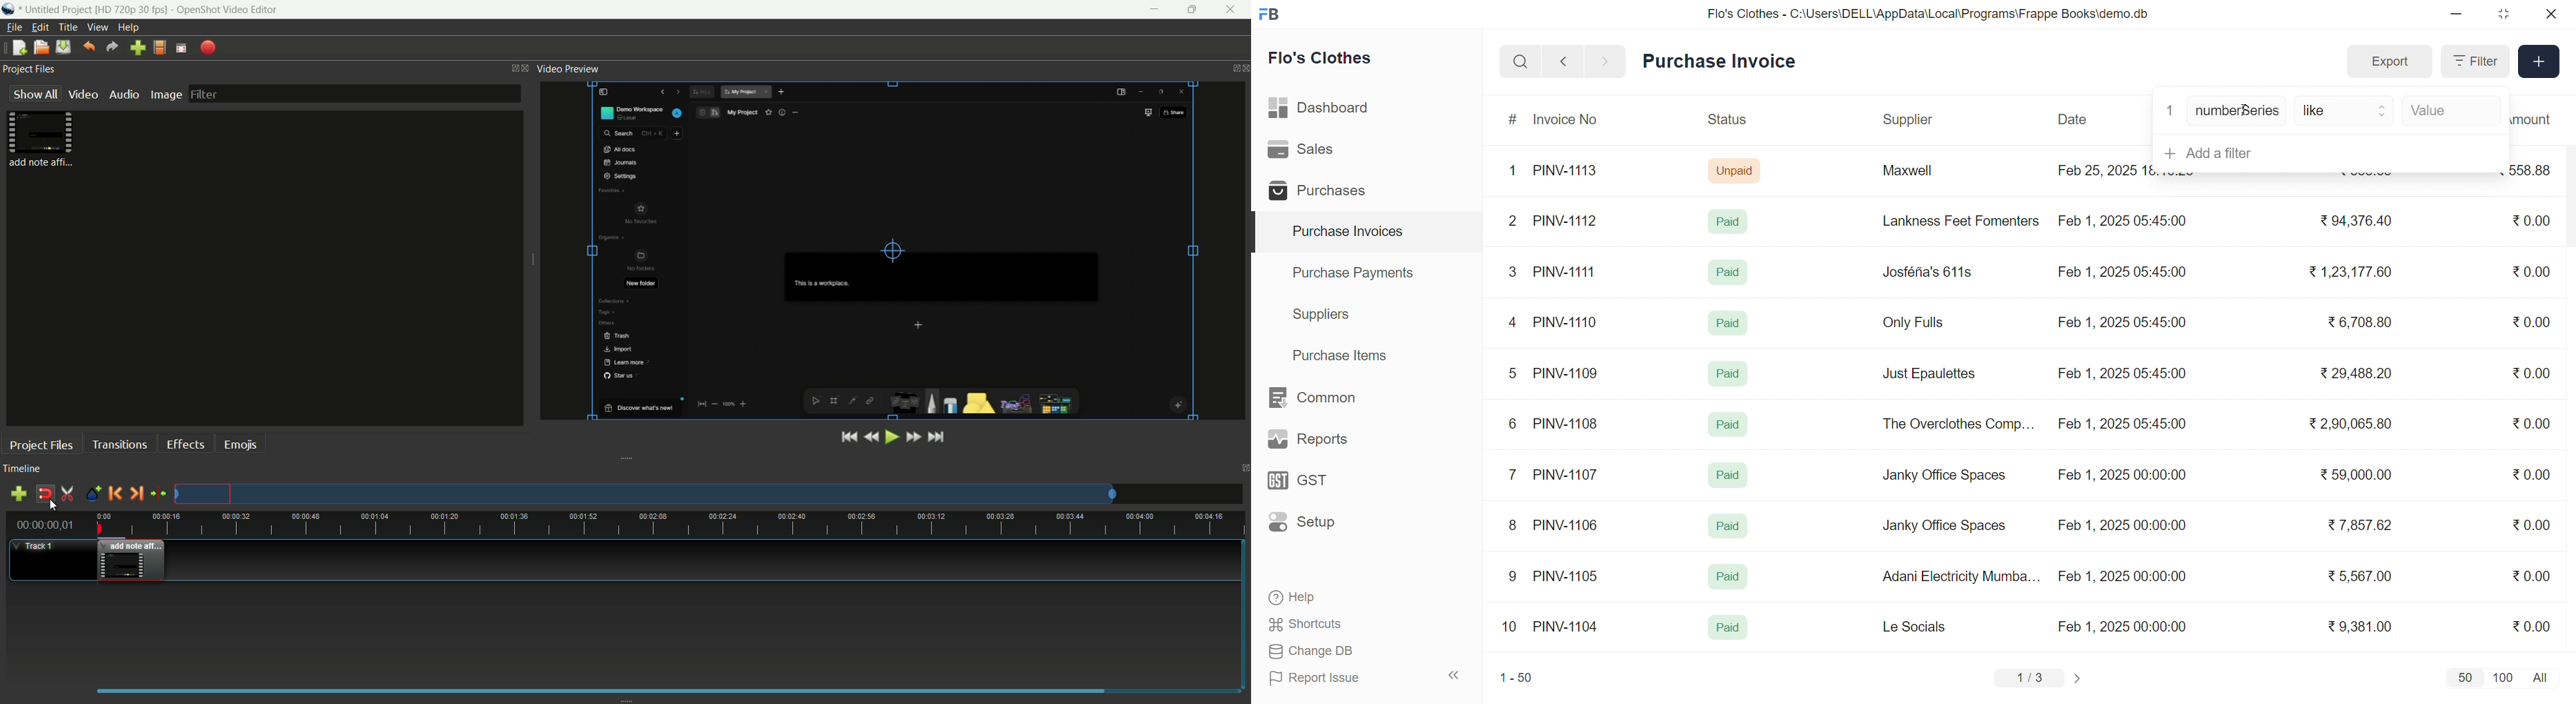 This screenshot has width=2576, height=728. I want to click on Setup, so click(1323, 527).